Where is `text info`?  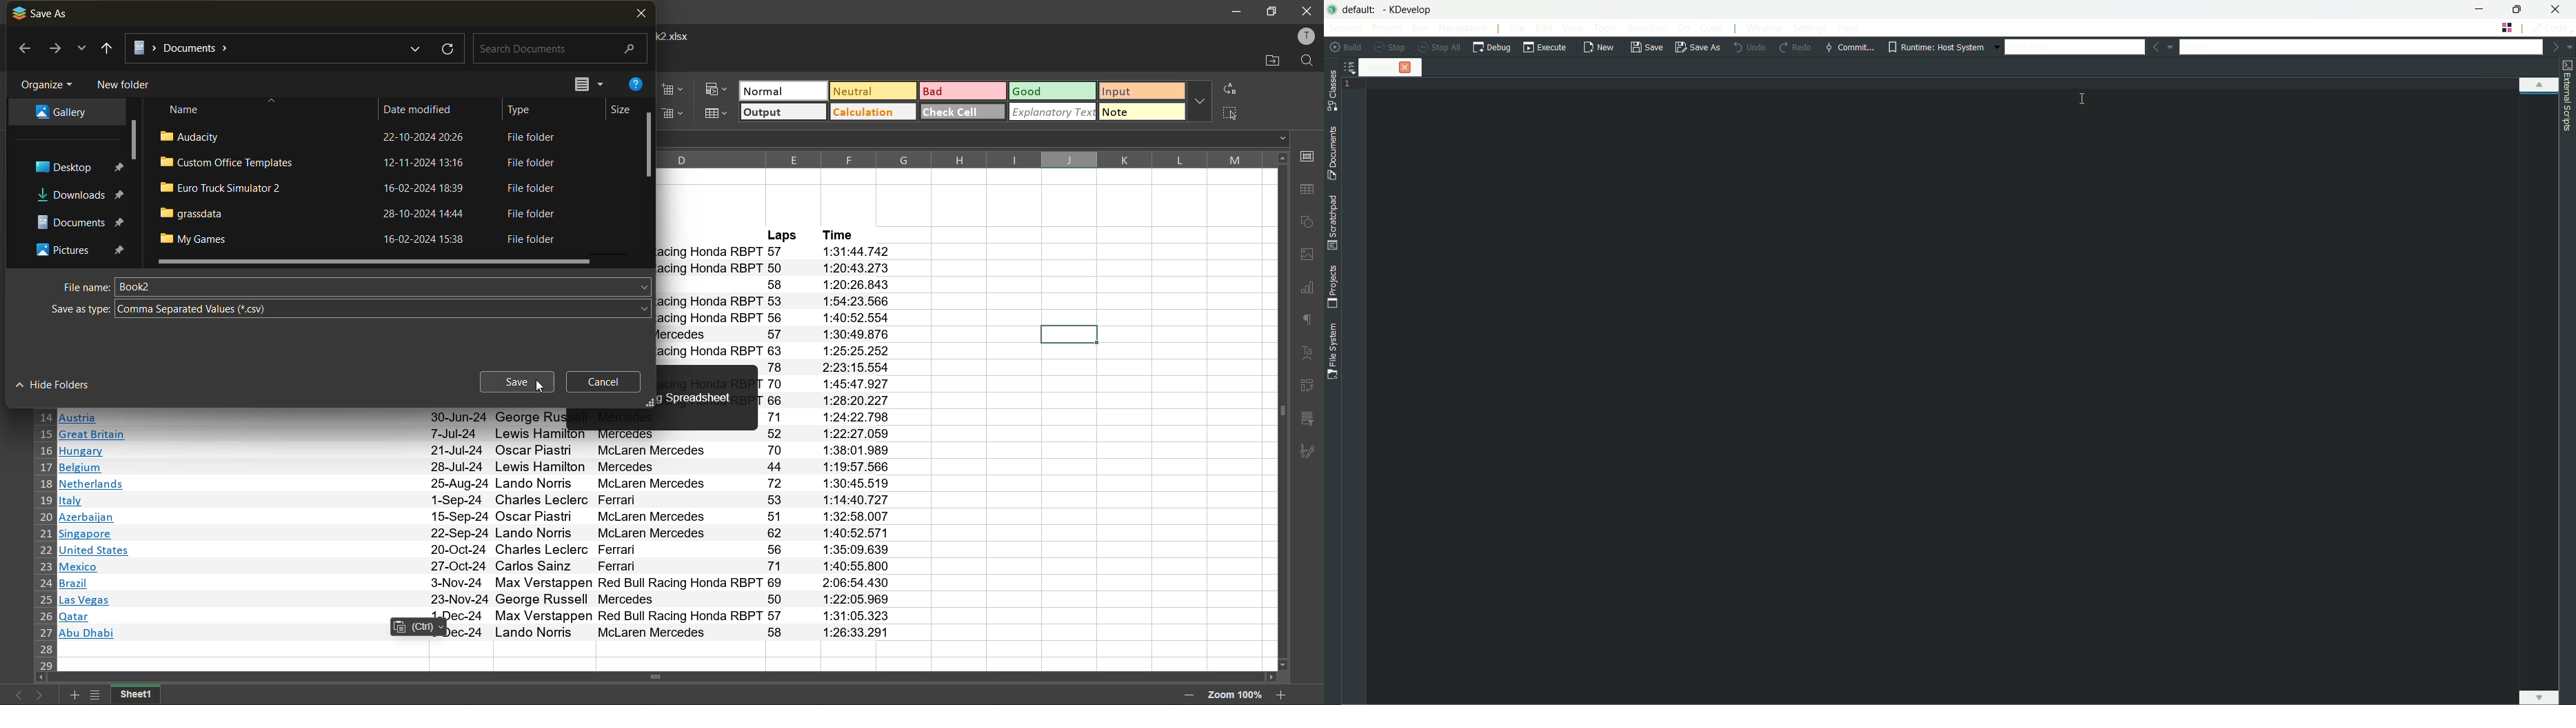
text info is located at coordinates (477, 417).